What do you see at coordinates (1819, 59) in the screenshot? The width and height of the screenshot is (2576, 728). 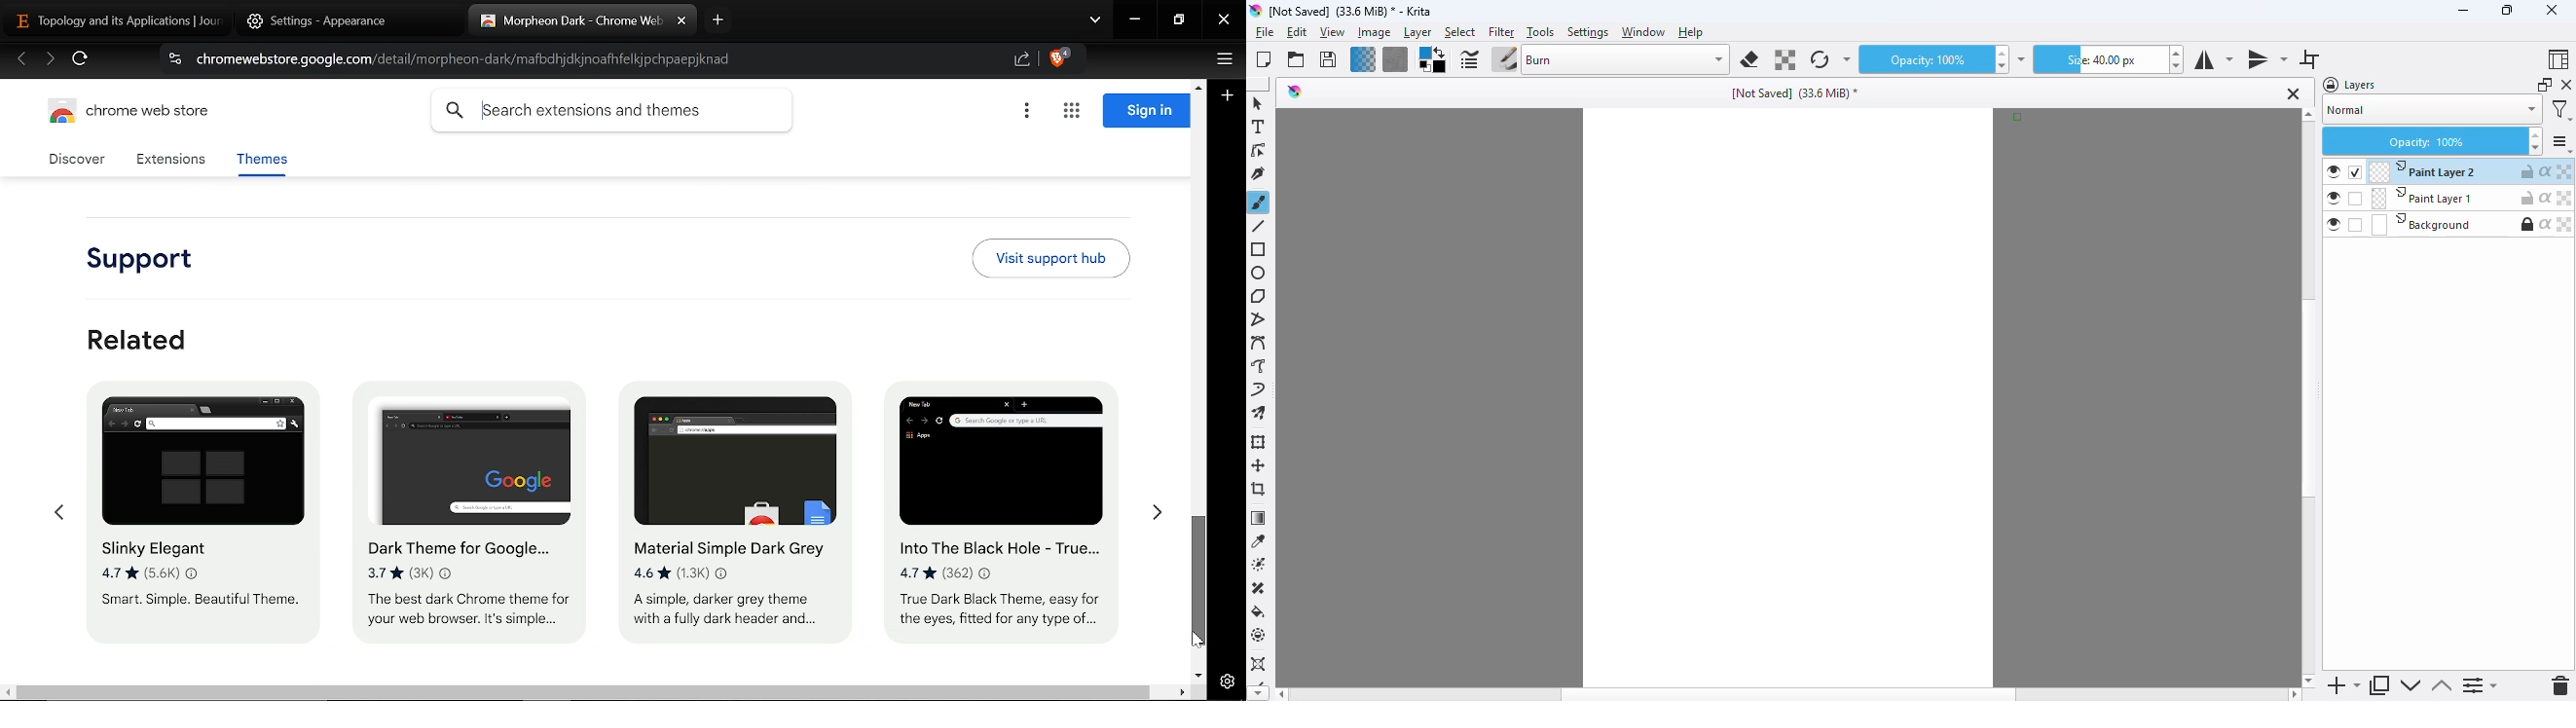 I see `reload original preset` at bounding box center [1819, 59].